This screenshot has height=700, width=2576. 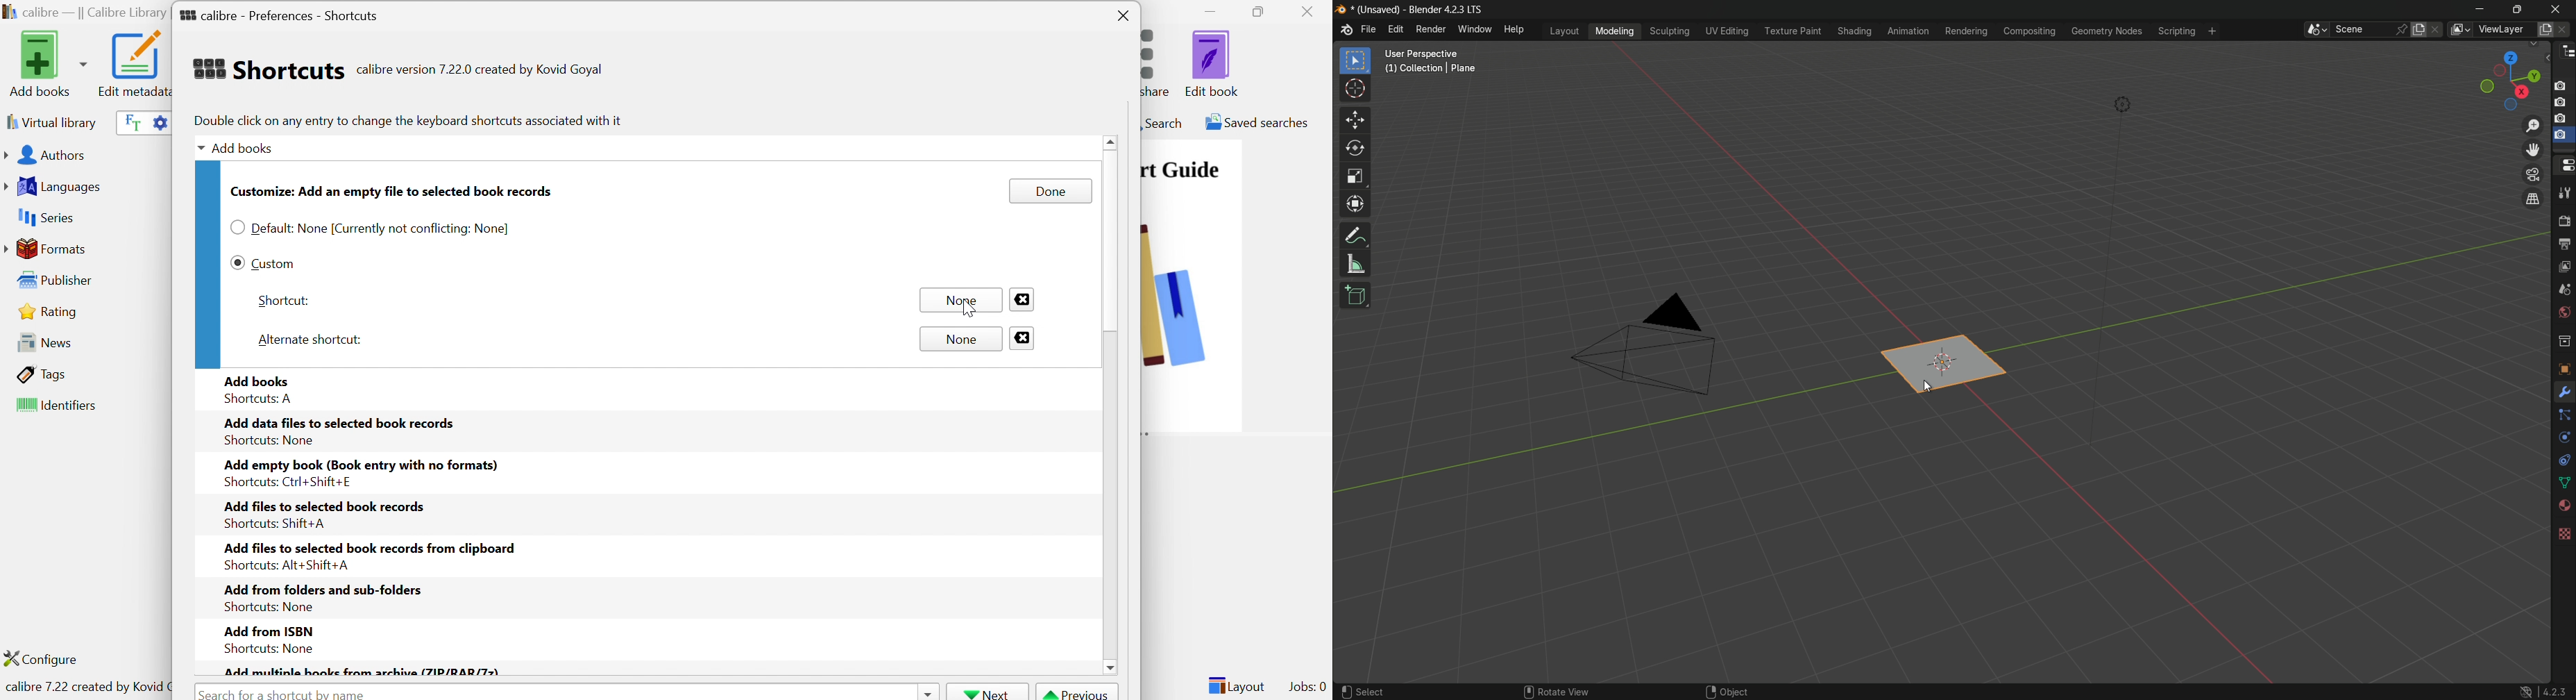 I want to click on capture, so click(x=2562, y=118).